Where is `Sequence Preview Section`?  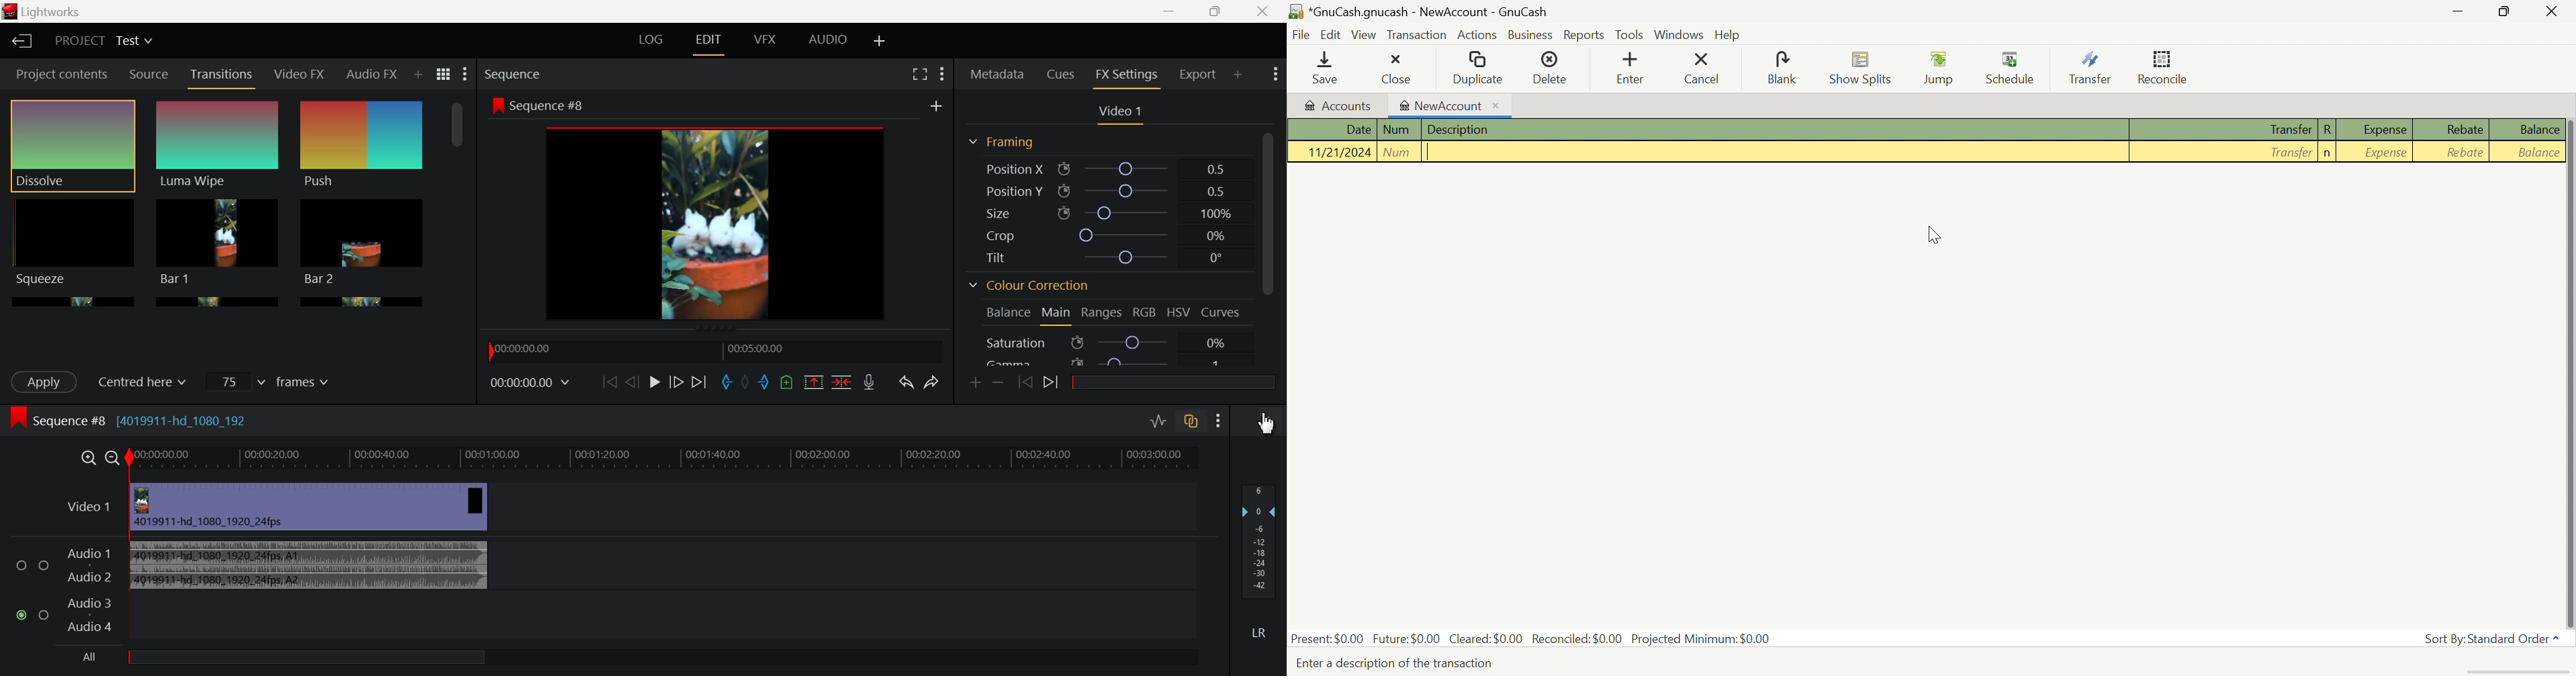
Sequence Preview Section is located at coordinates (515, 74).